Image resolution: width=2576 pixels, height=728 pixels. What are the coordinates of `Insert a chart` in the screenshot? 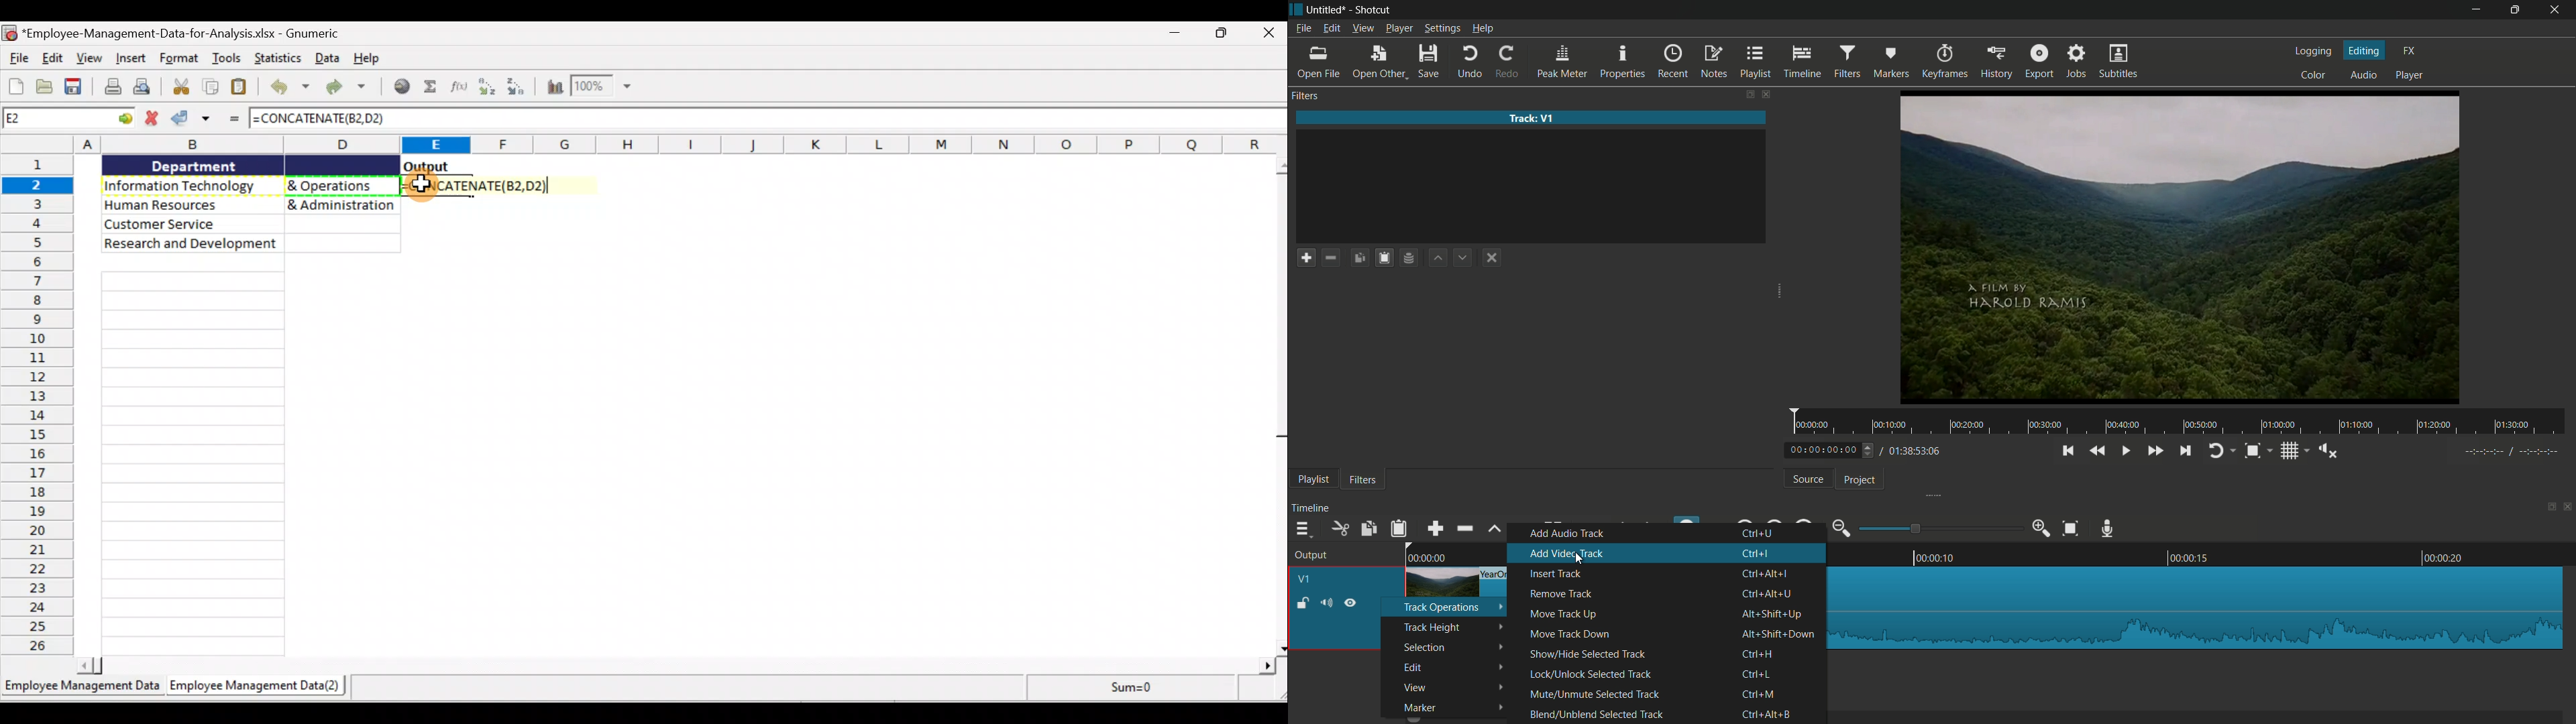 It's located at (554, 87).